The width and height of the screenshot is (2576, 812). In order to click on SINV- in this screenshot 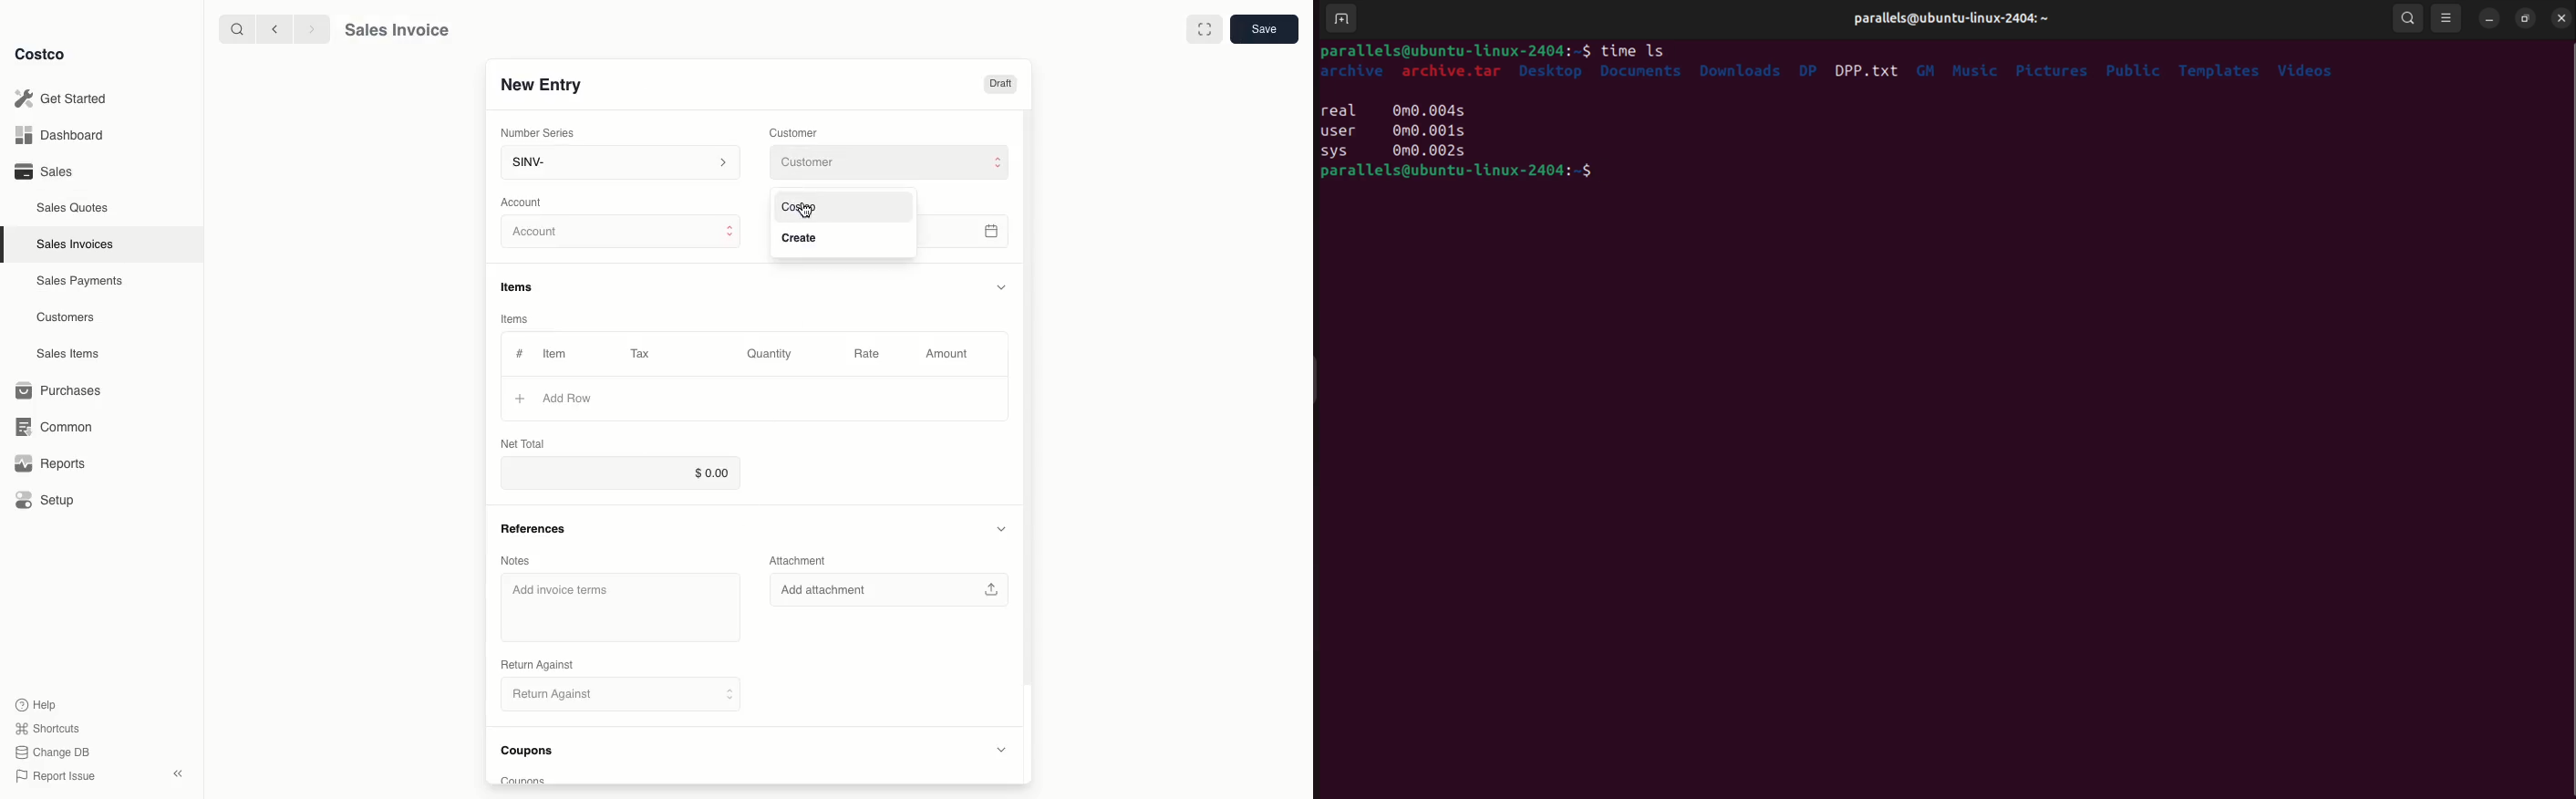, I will do `click(616, 164)`.